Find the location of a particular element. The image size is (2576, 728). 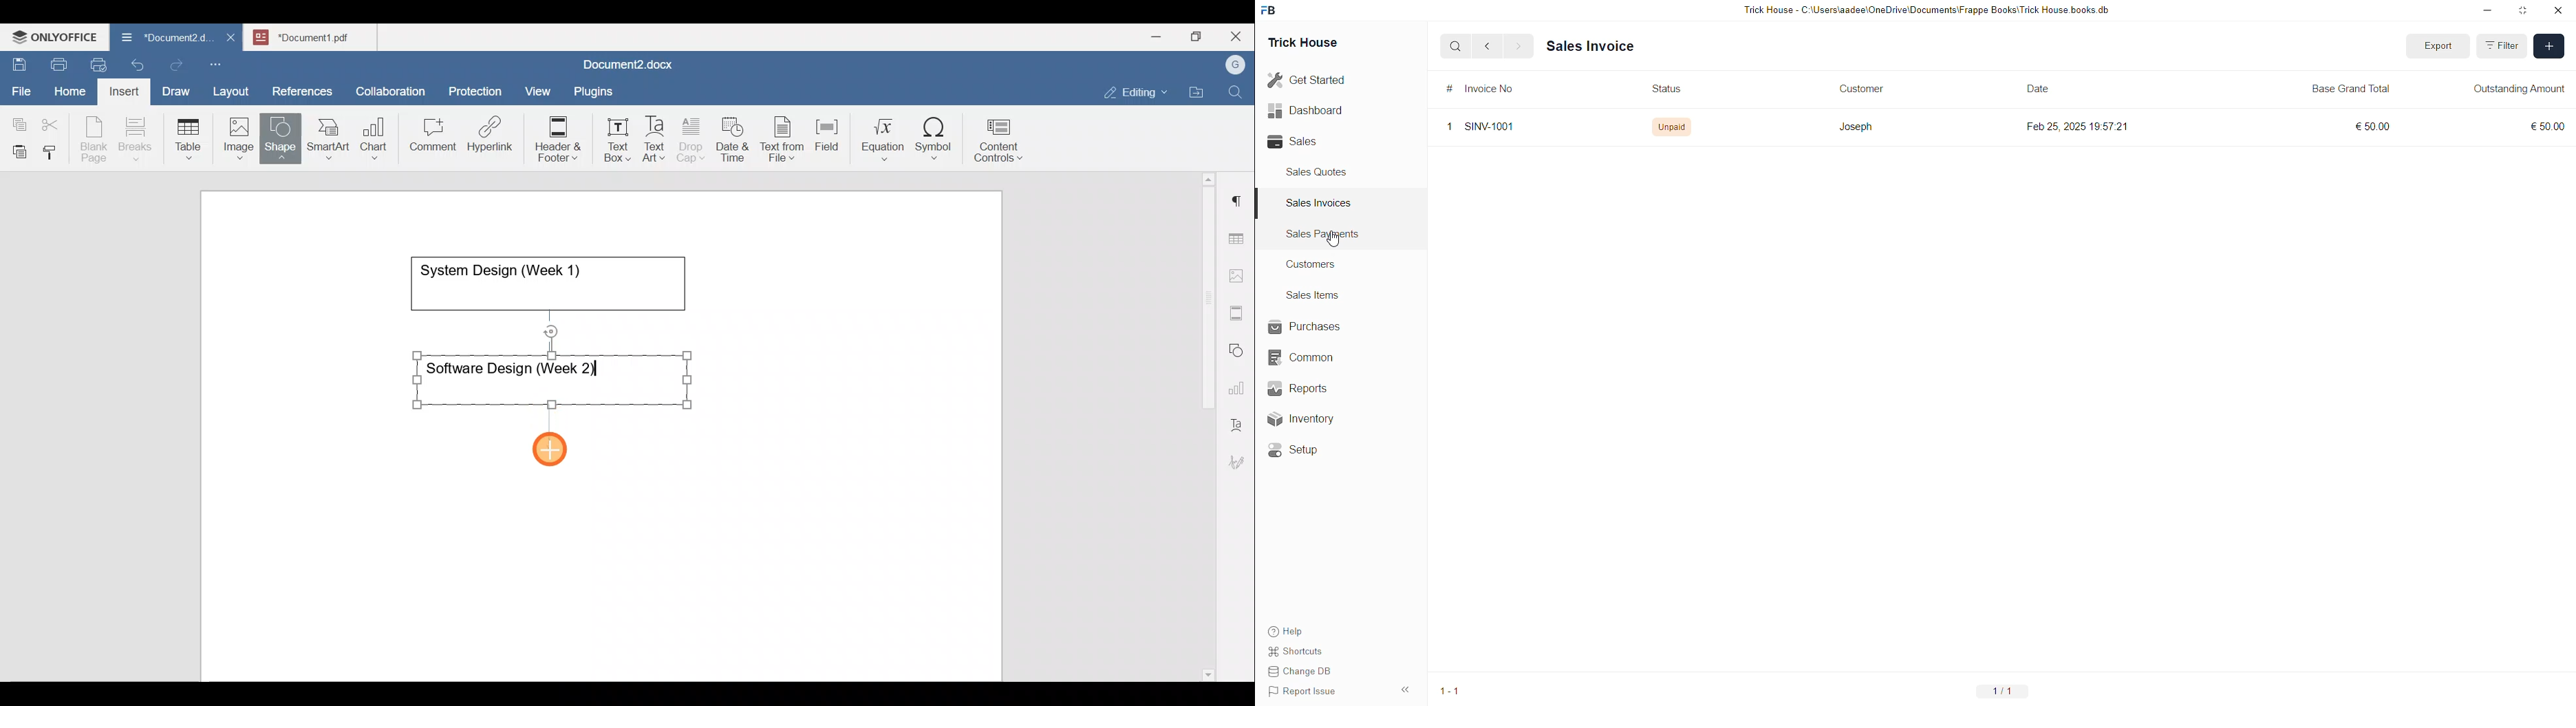

Find is located at coordinates (1237, 93).